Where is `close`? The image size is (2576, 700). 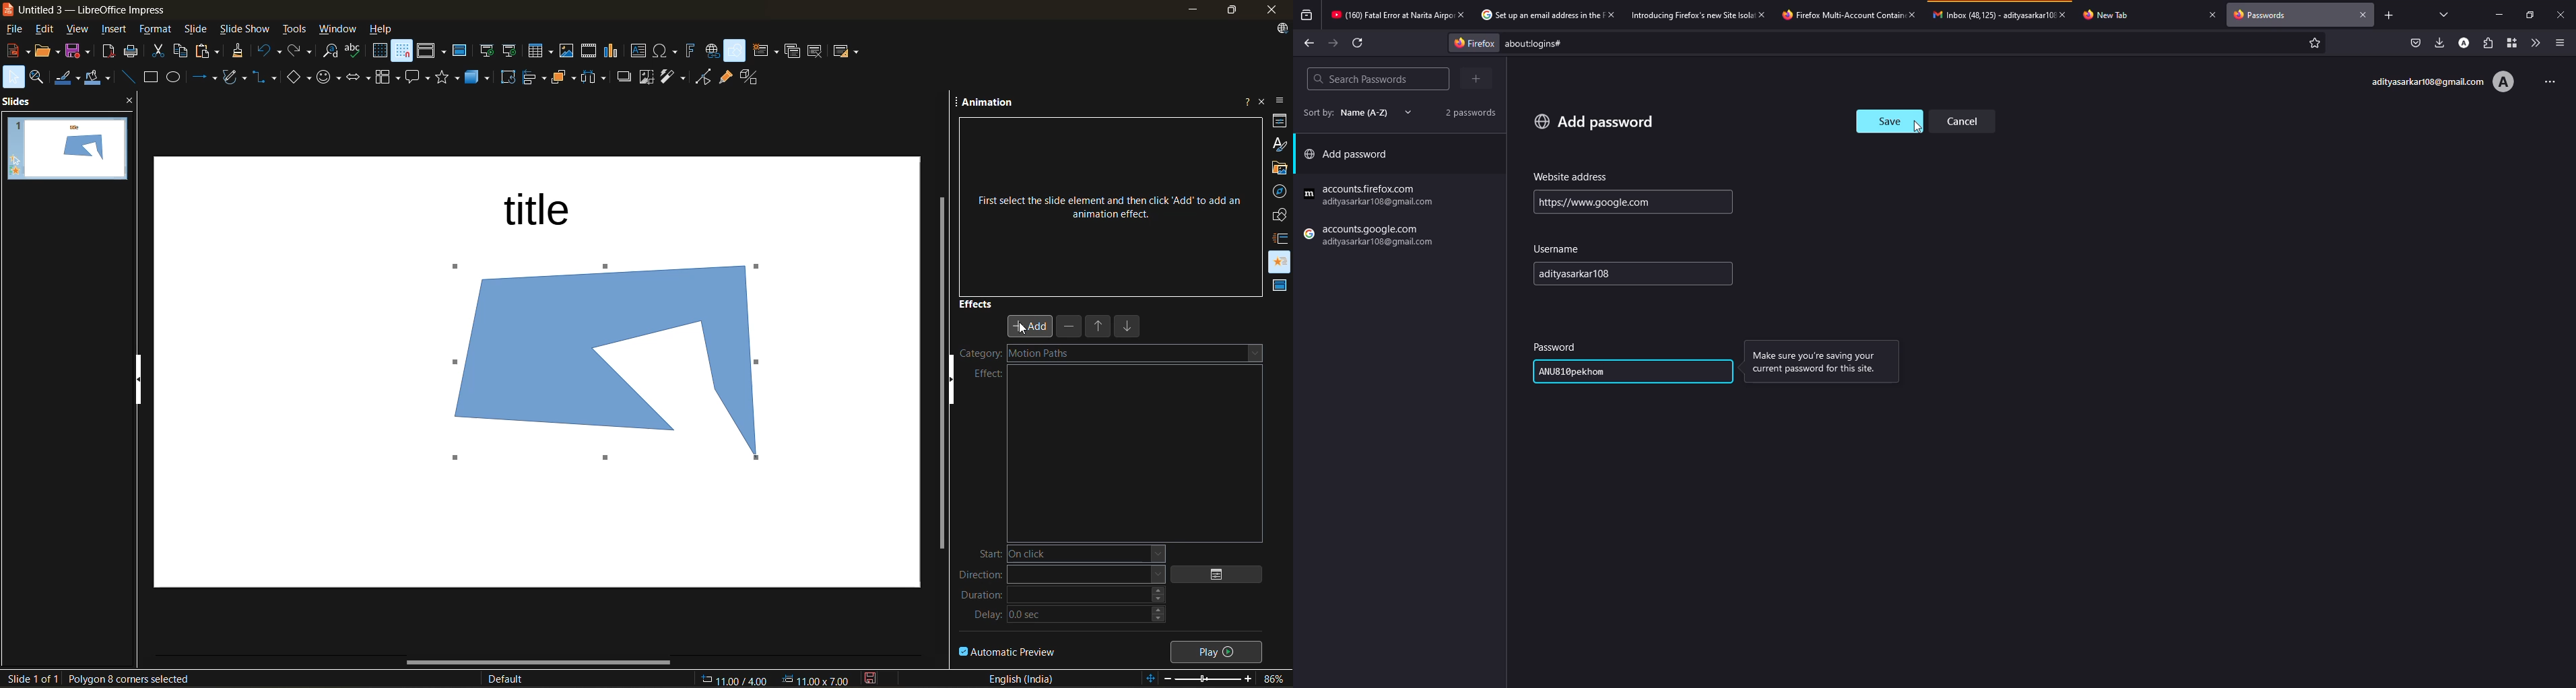
close is located at coordinates (1763, 14).